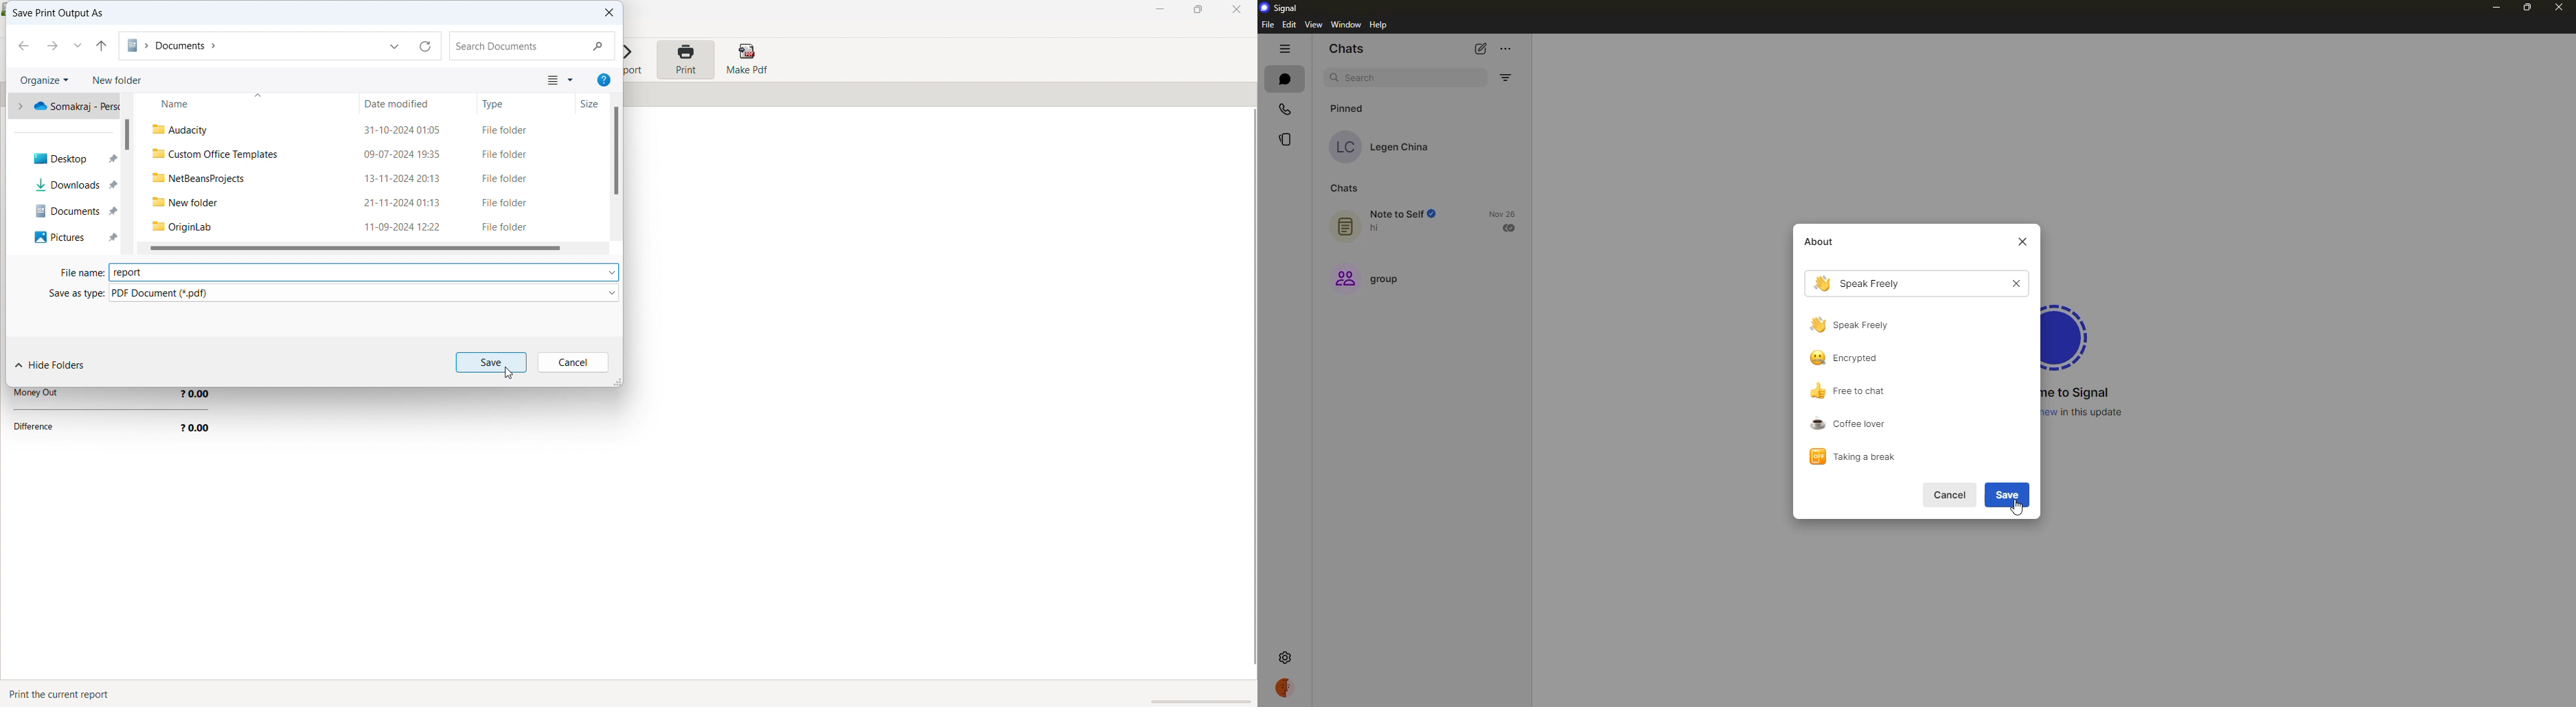 The height and width of the screenshot is (728, 2576). I want to click on 3 New folder 21-11-2024 01:13 File folder, so click(365, 200).